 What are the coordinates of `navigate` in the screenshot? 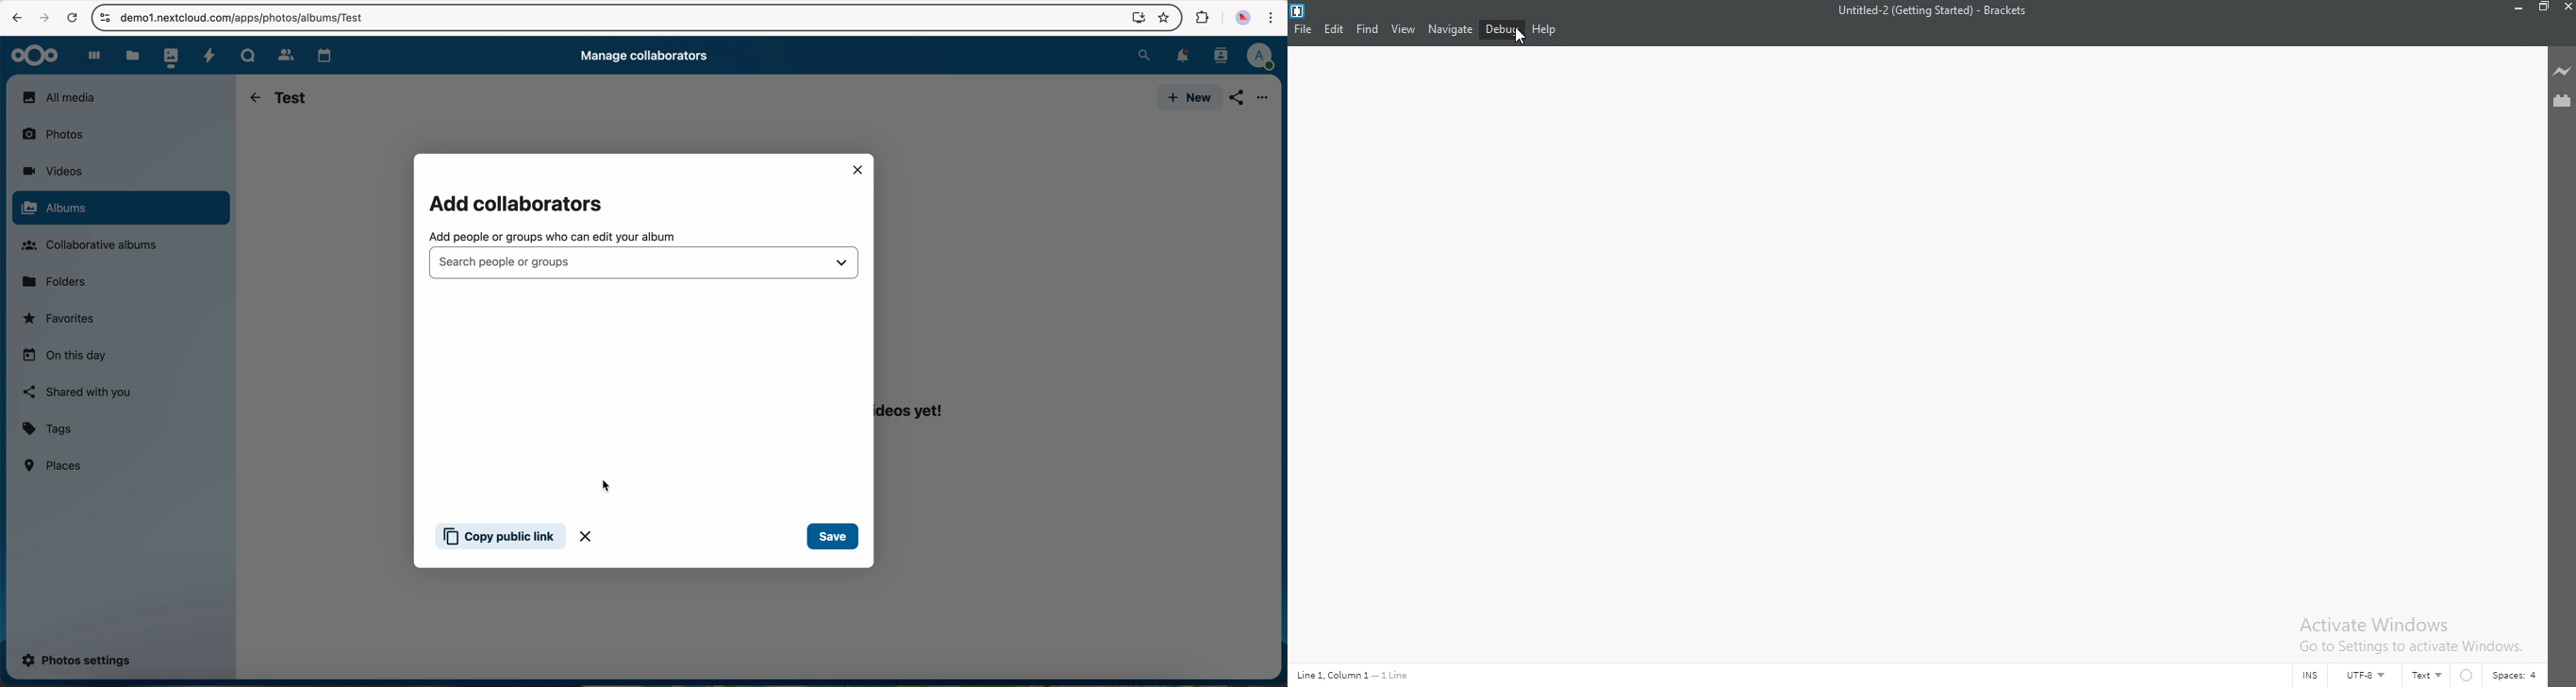 It's located at (1450, 29).